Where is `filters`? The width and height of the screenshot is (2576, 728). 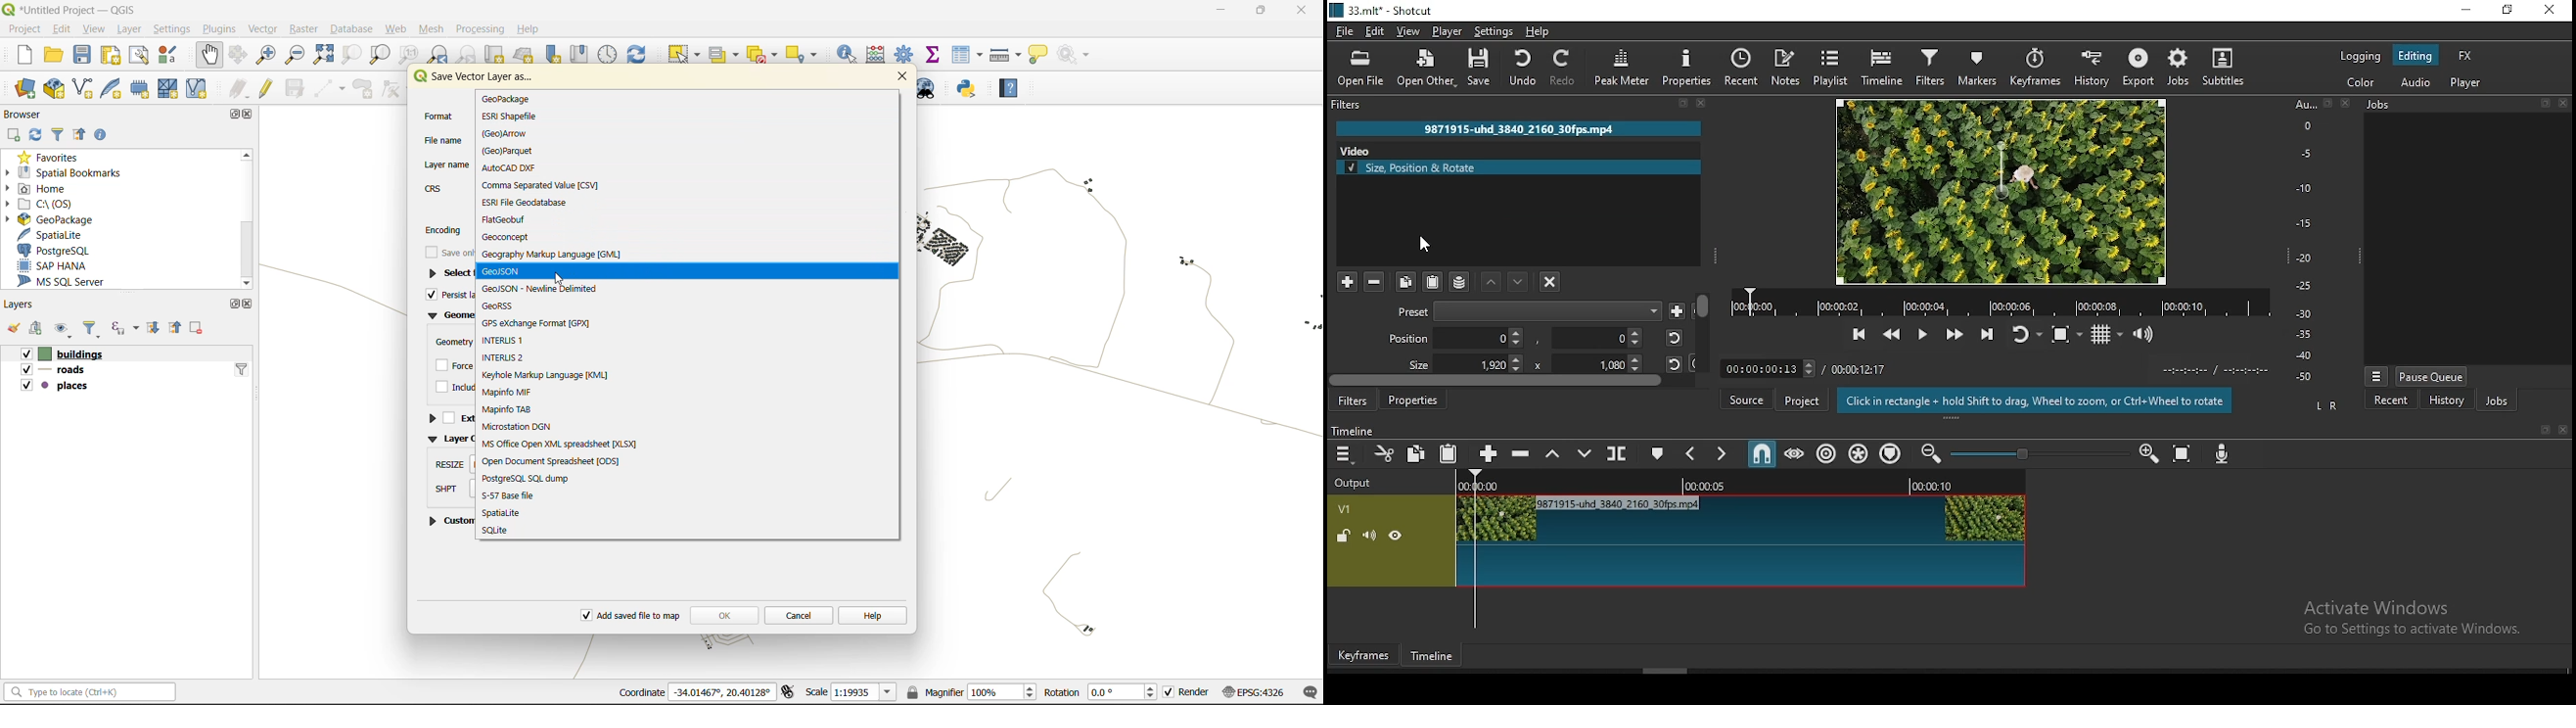 filters is located at coordinates (1343, 106).